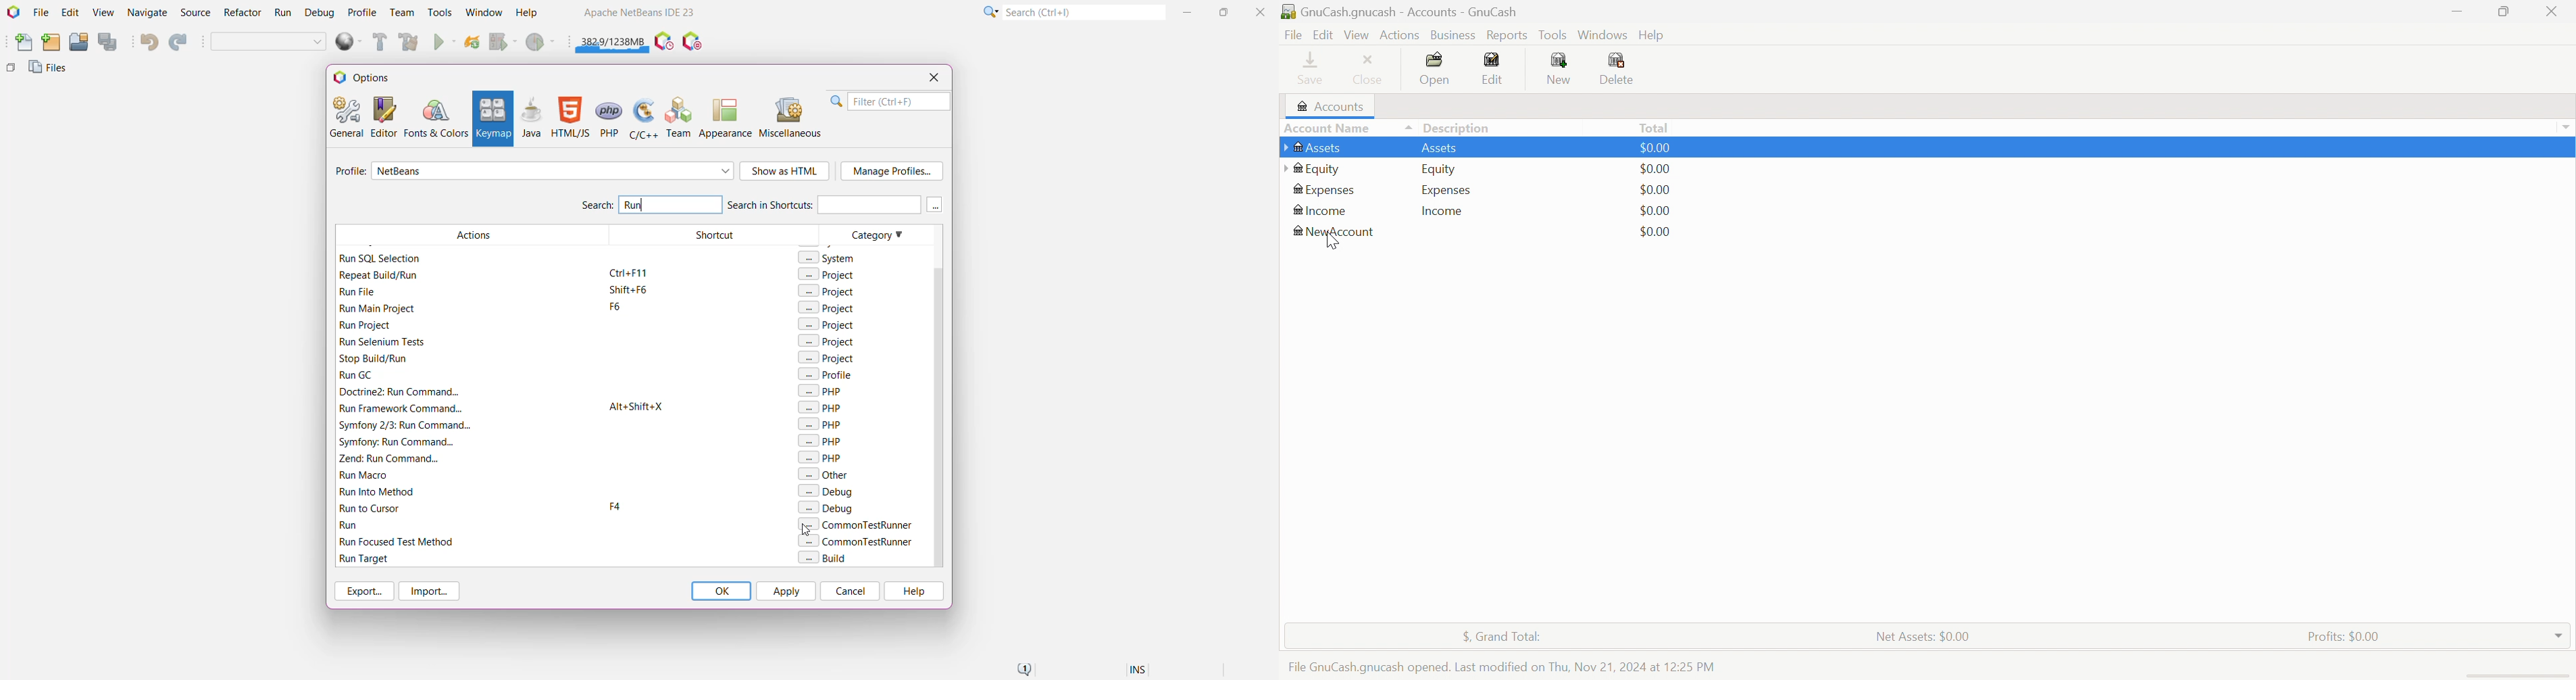  Describe the element at coordinates (1333, 106) in the screenshot. I see `Accounts` at that location.